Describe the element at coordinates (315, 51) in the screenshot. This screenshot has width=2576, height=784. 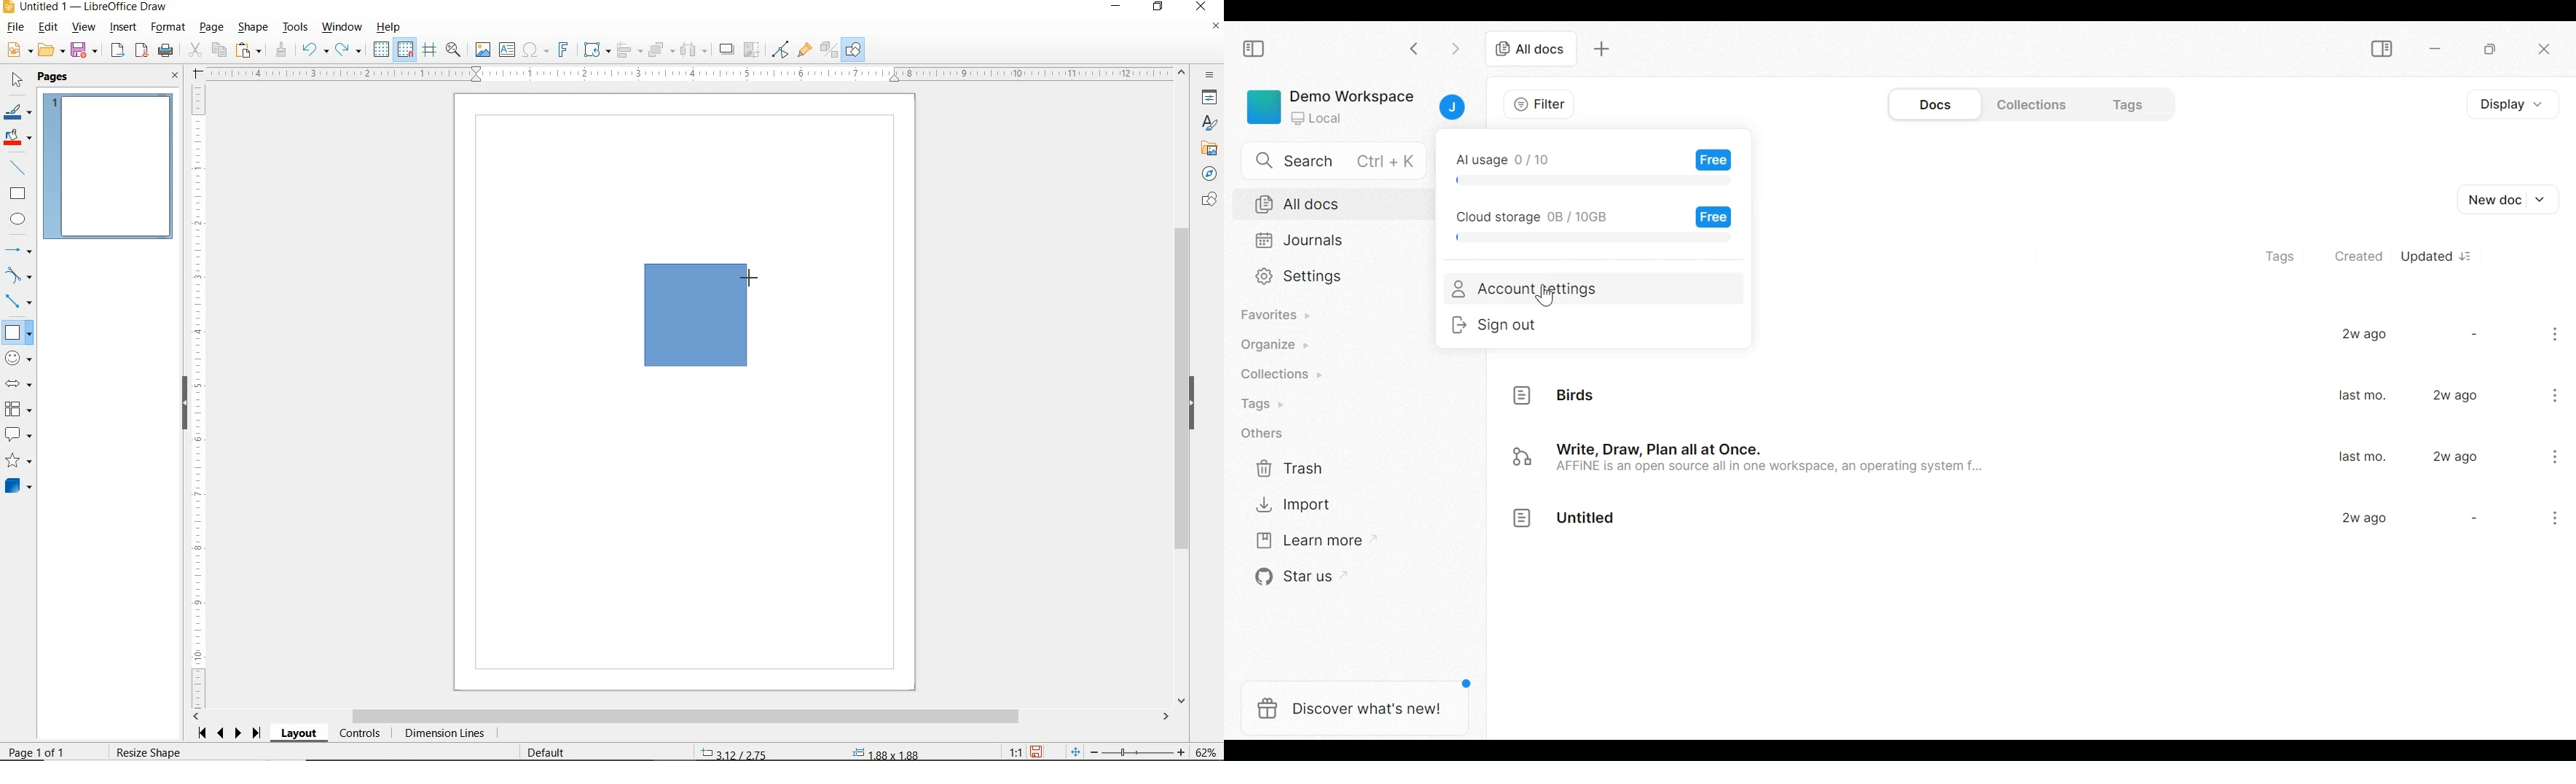
I see `UNDO` at that location.